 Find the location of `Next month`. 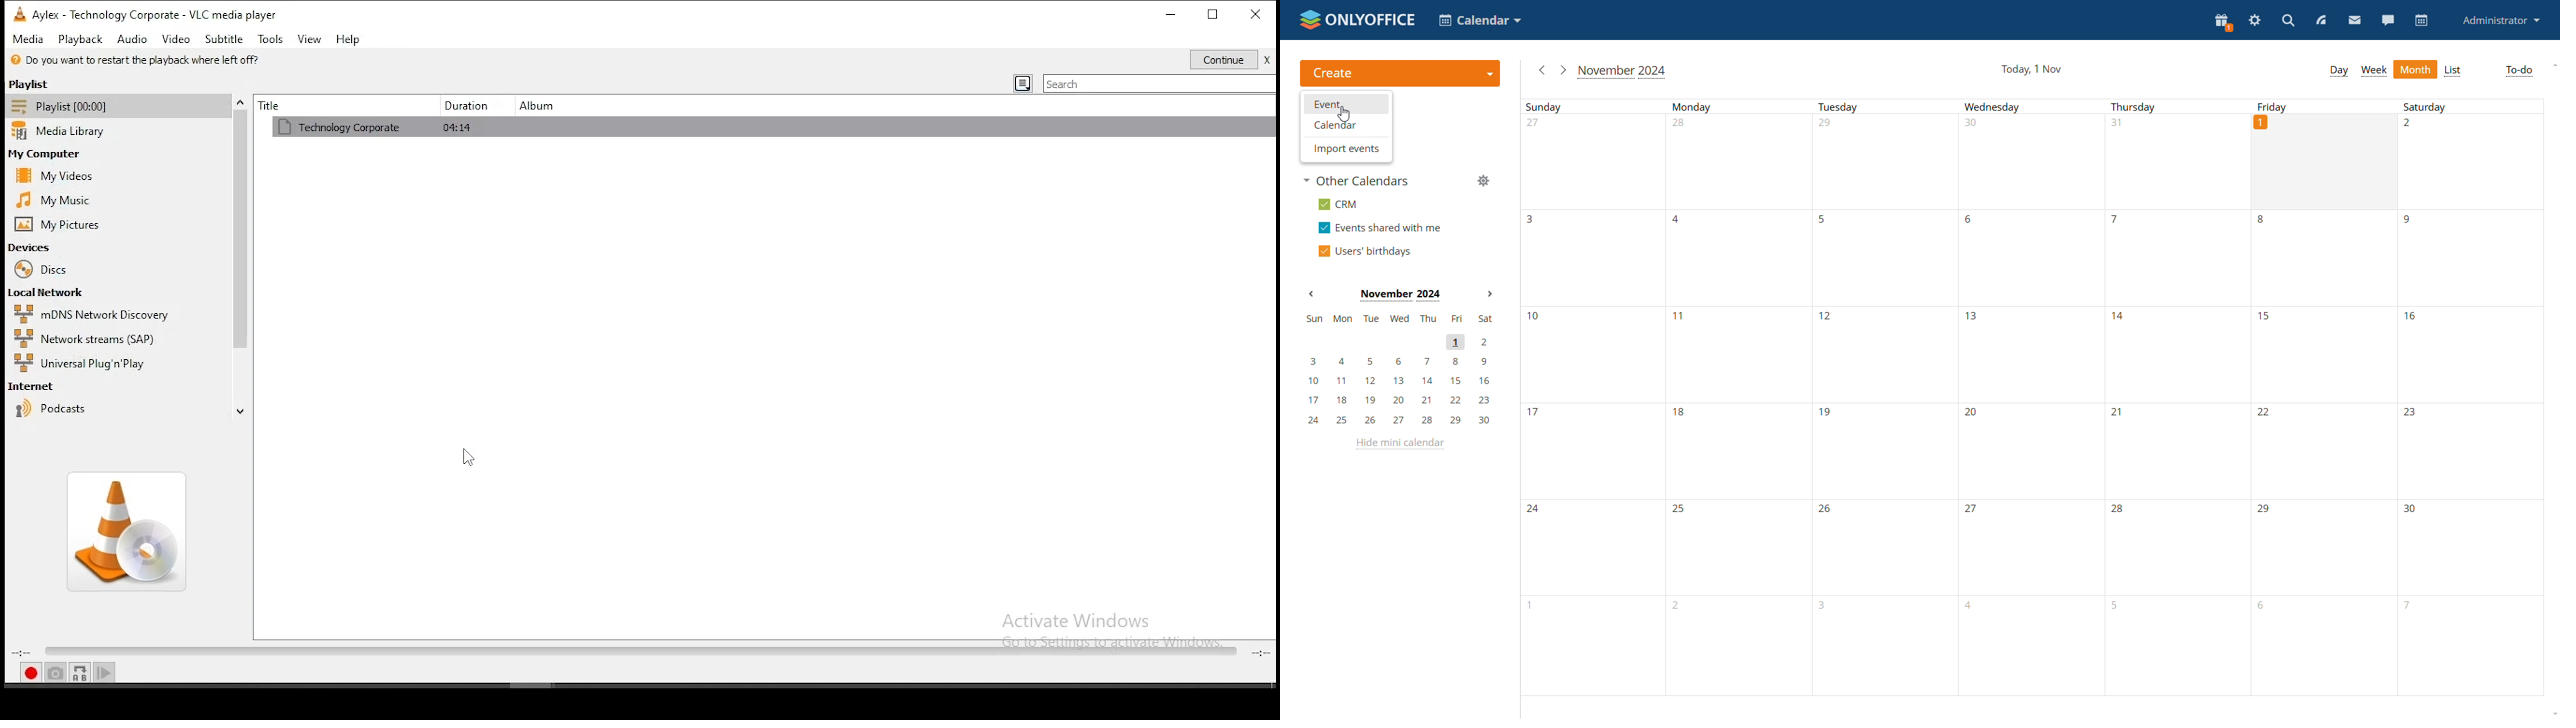

Next month is located at coordinates (1489, 293).